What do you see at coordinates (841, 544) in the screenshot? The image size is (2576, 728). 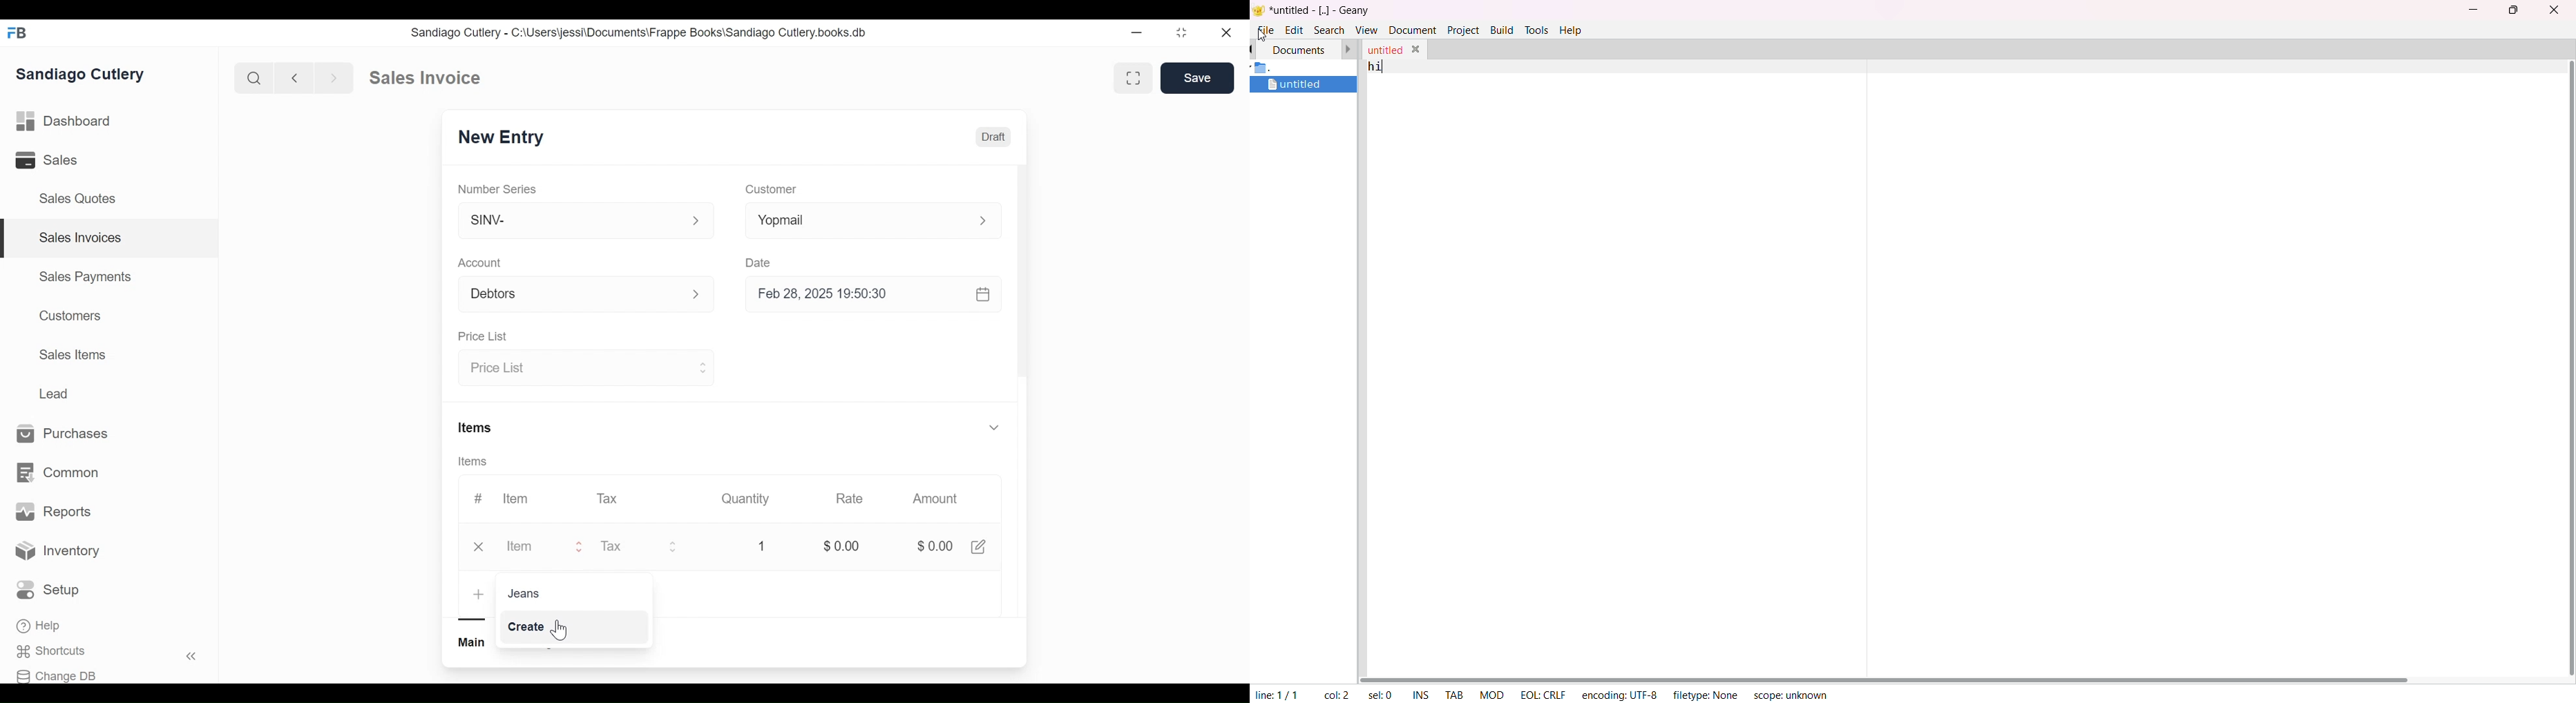 I see `$0.00` at bounding box center [841, 544].